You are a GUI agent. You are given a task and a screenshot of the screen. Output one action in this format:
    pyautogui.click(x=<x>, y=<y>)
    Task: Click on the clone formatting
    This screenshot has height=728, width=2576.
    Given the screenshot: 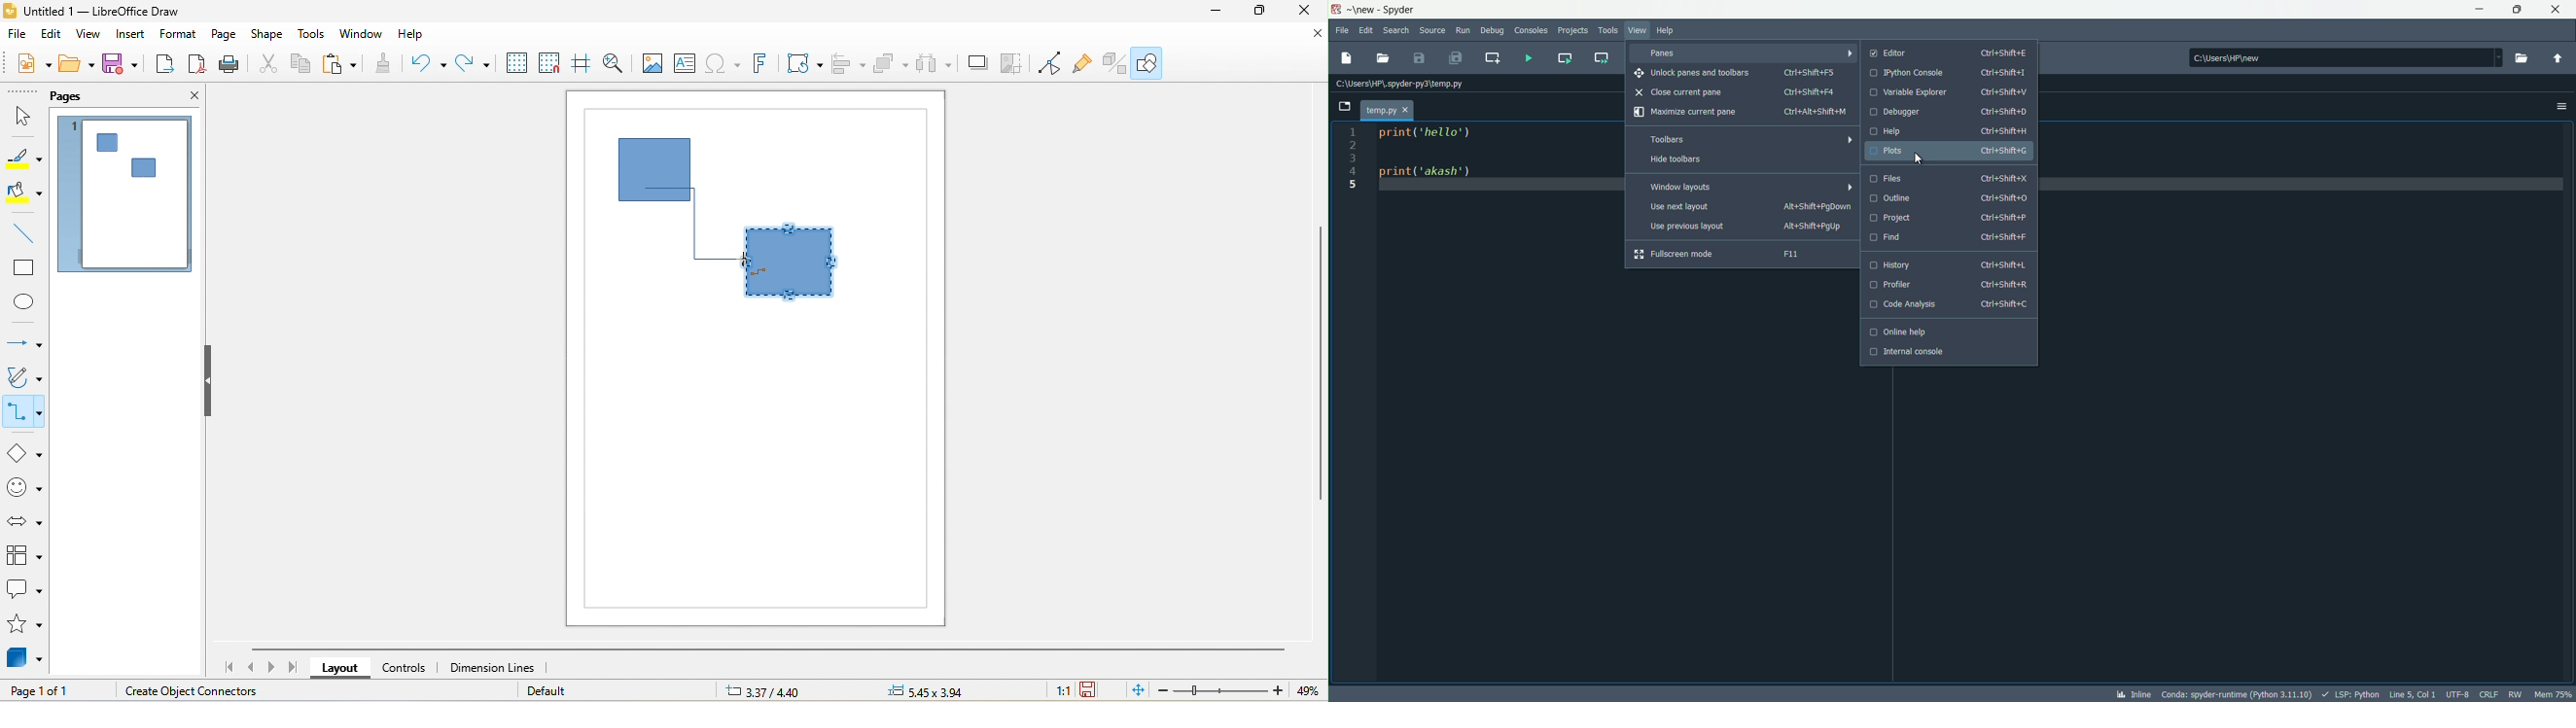 What is the action you would take?
    pyautogui.click(x=386, y=66)
    